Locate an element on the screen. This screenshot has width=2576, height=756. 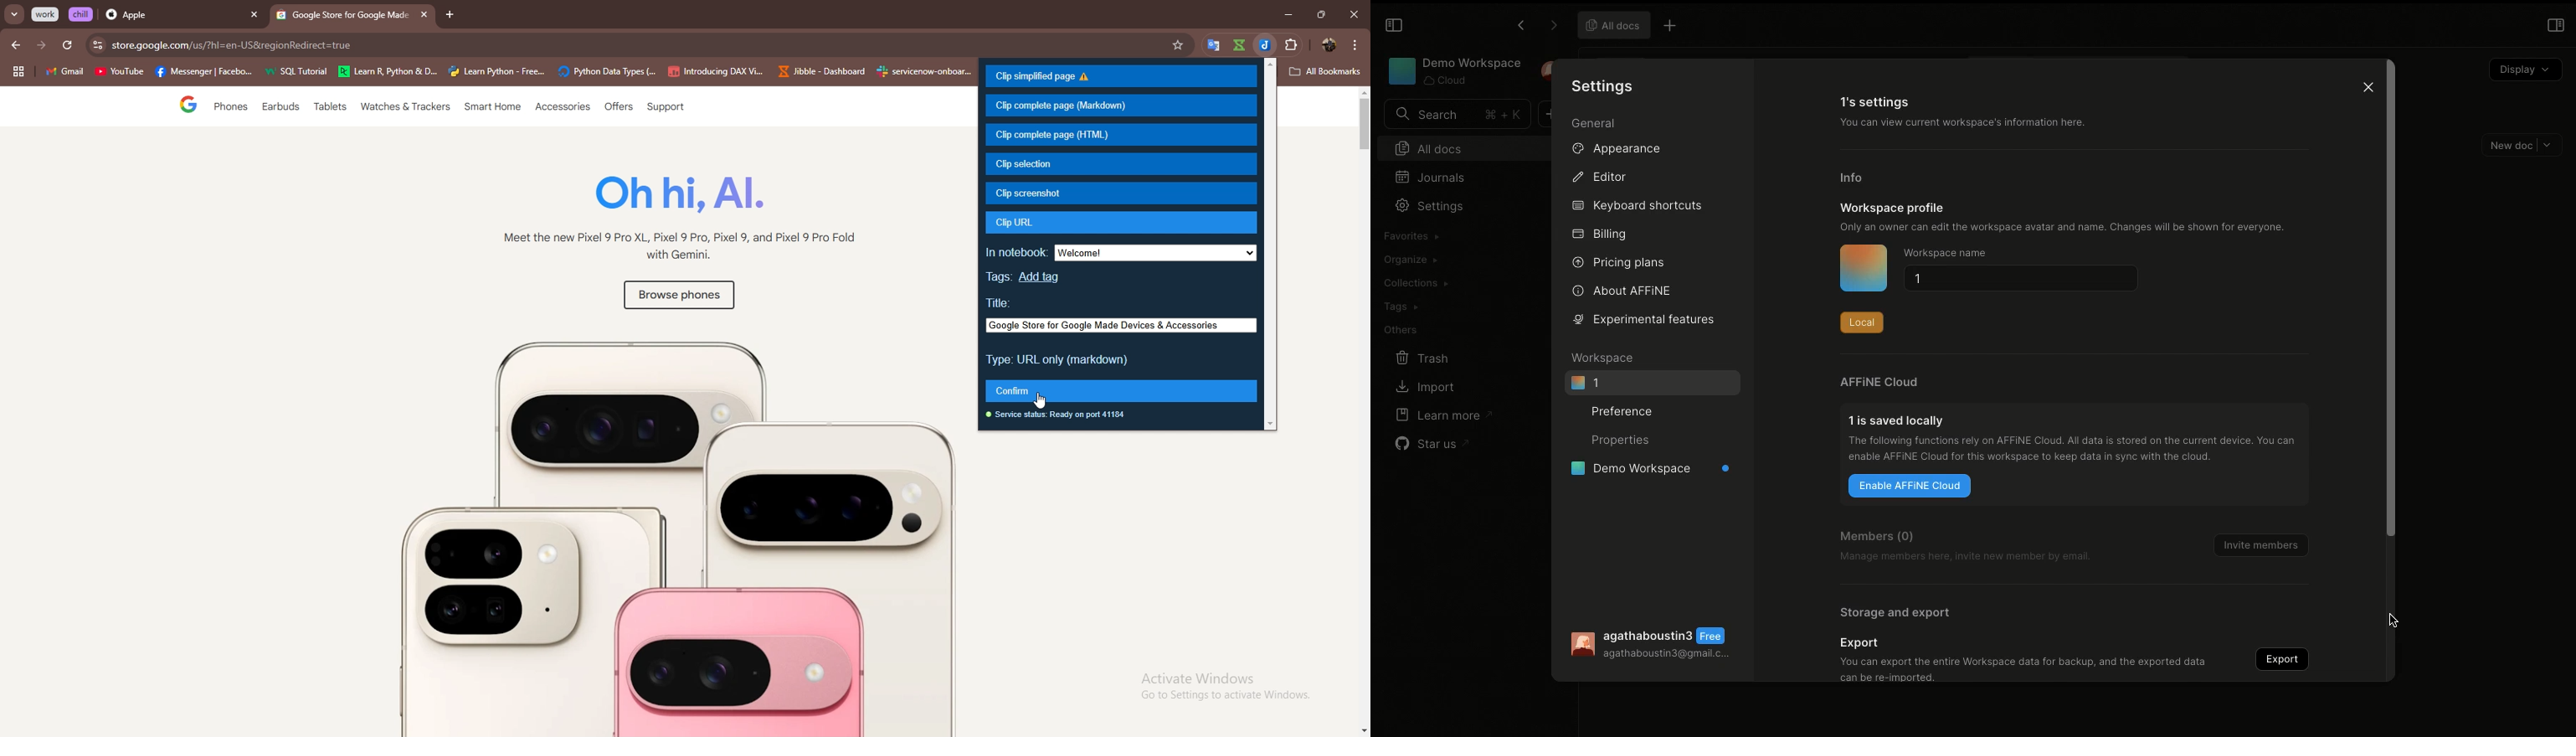
Google page is located at coordinates (176, 106).